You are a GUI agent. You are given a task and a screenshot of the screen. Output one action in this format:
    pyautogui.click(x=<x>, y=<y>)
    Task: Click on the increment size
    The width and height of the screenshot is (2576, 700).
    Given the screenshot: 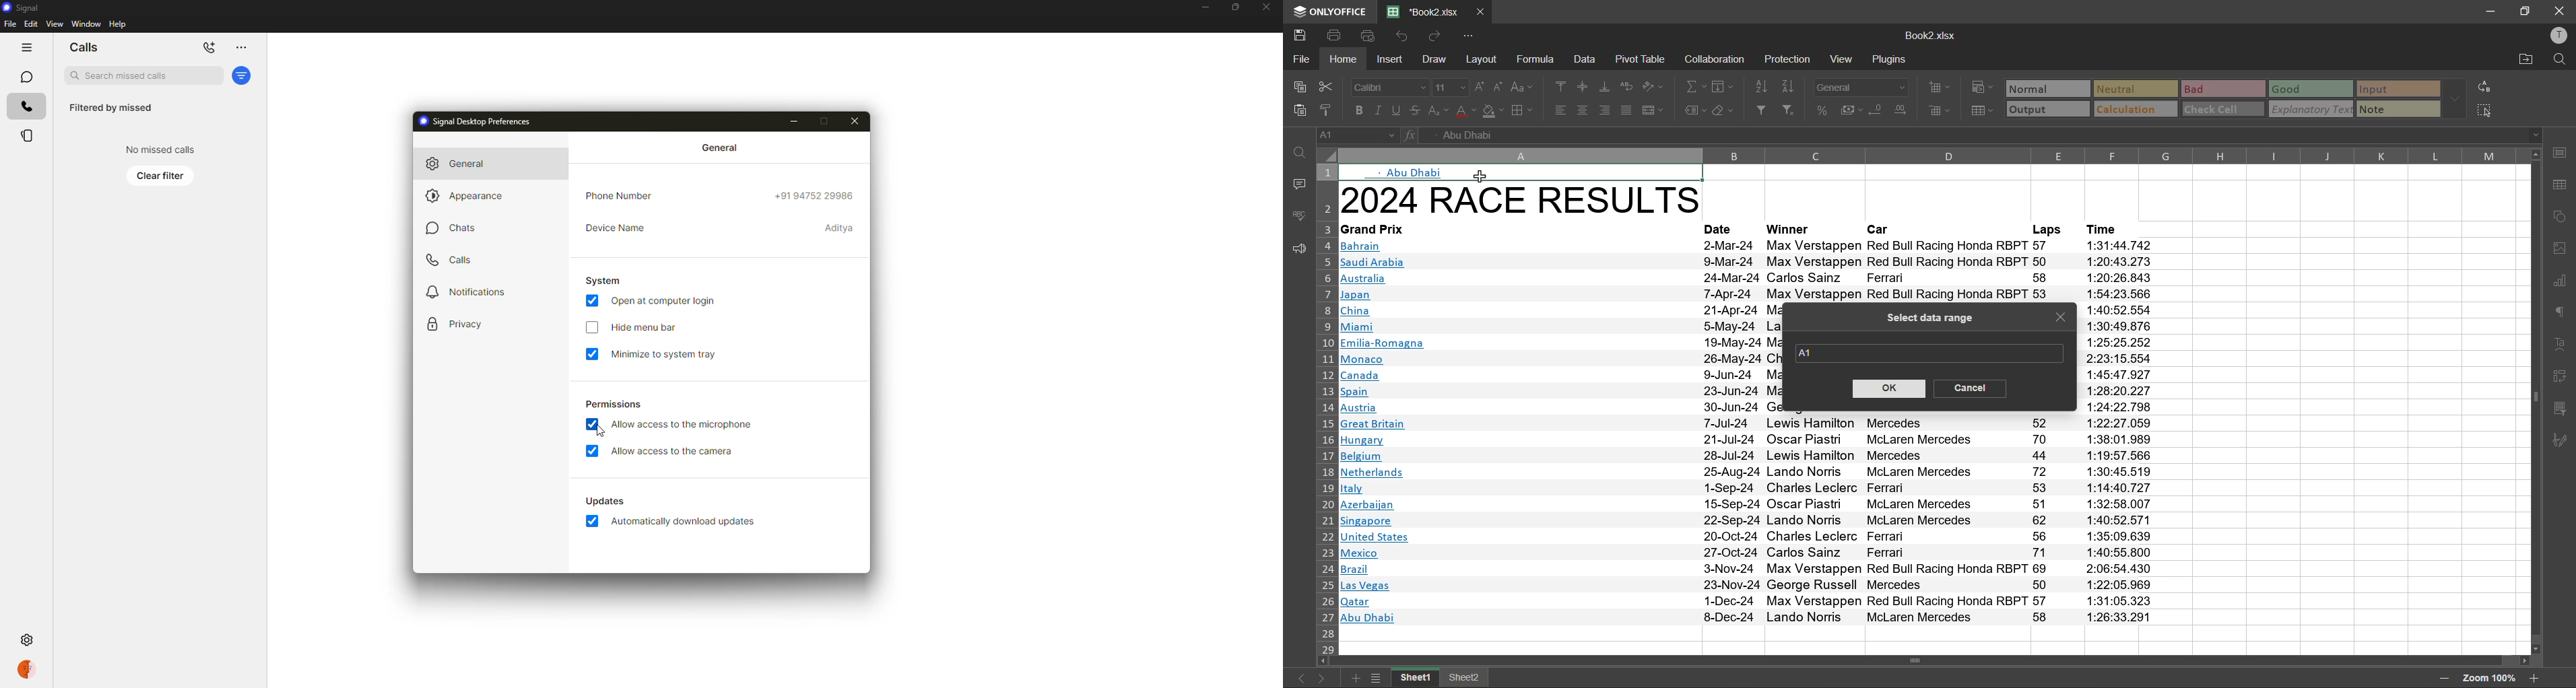 What is the action you would take?
    pyautogui.click(x=1479, y=88)
    